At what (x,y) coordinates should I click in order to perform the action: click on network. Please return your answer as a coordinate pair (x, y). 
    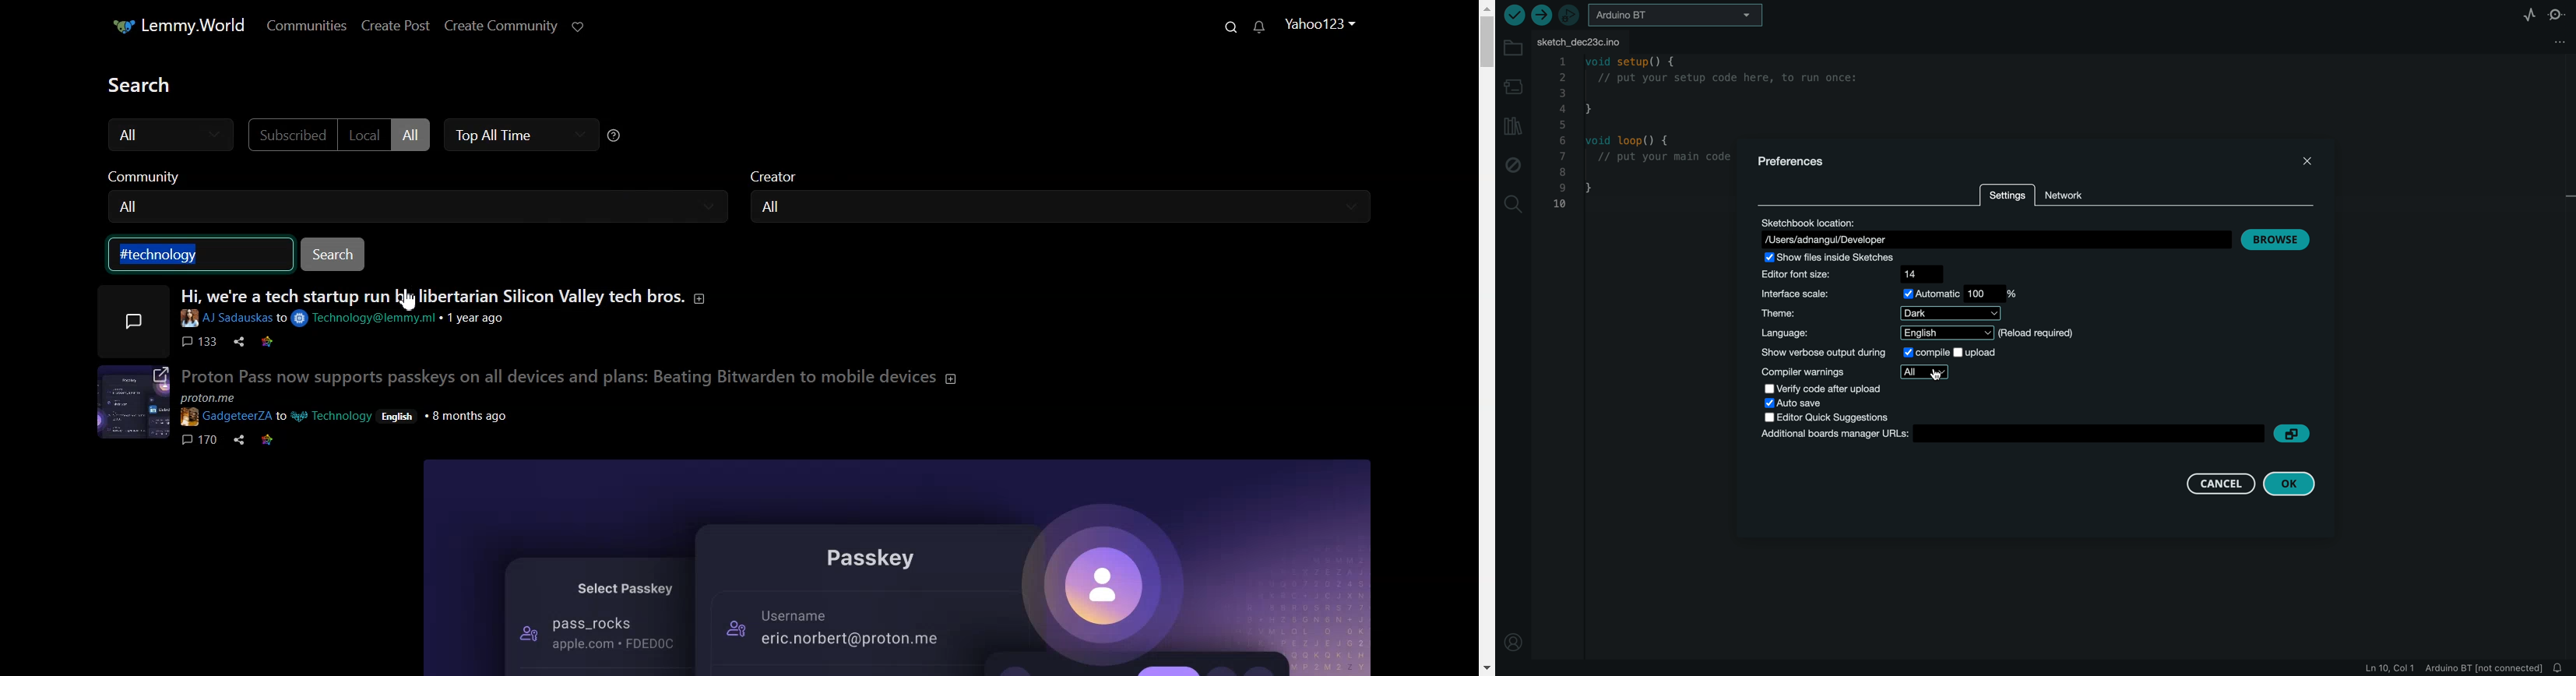
    Looking at the image, I should click on (2069, 196).